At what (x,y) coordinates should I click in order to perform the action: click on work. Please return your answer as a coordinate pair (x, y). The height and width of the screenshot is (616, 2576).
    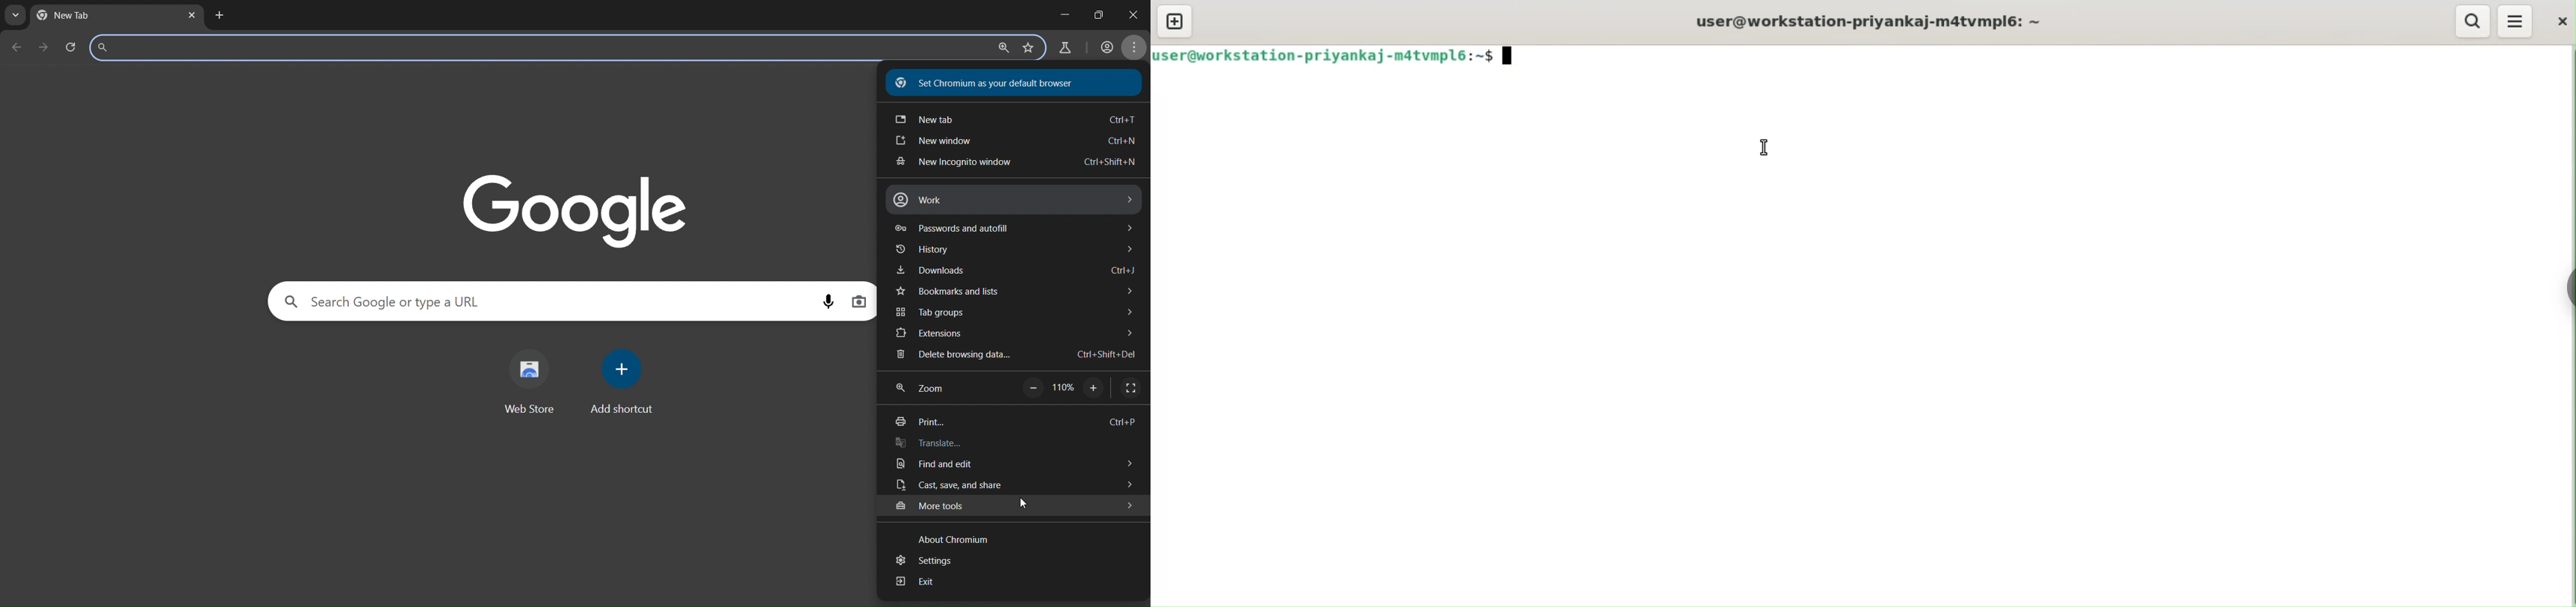
    Looking at the image, I should click on (1012, 199).